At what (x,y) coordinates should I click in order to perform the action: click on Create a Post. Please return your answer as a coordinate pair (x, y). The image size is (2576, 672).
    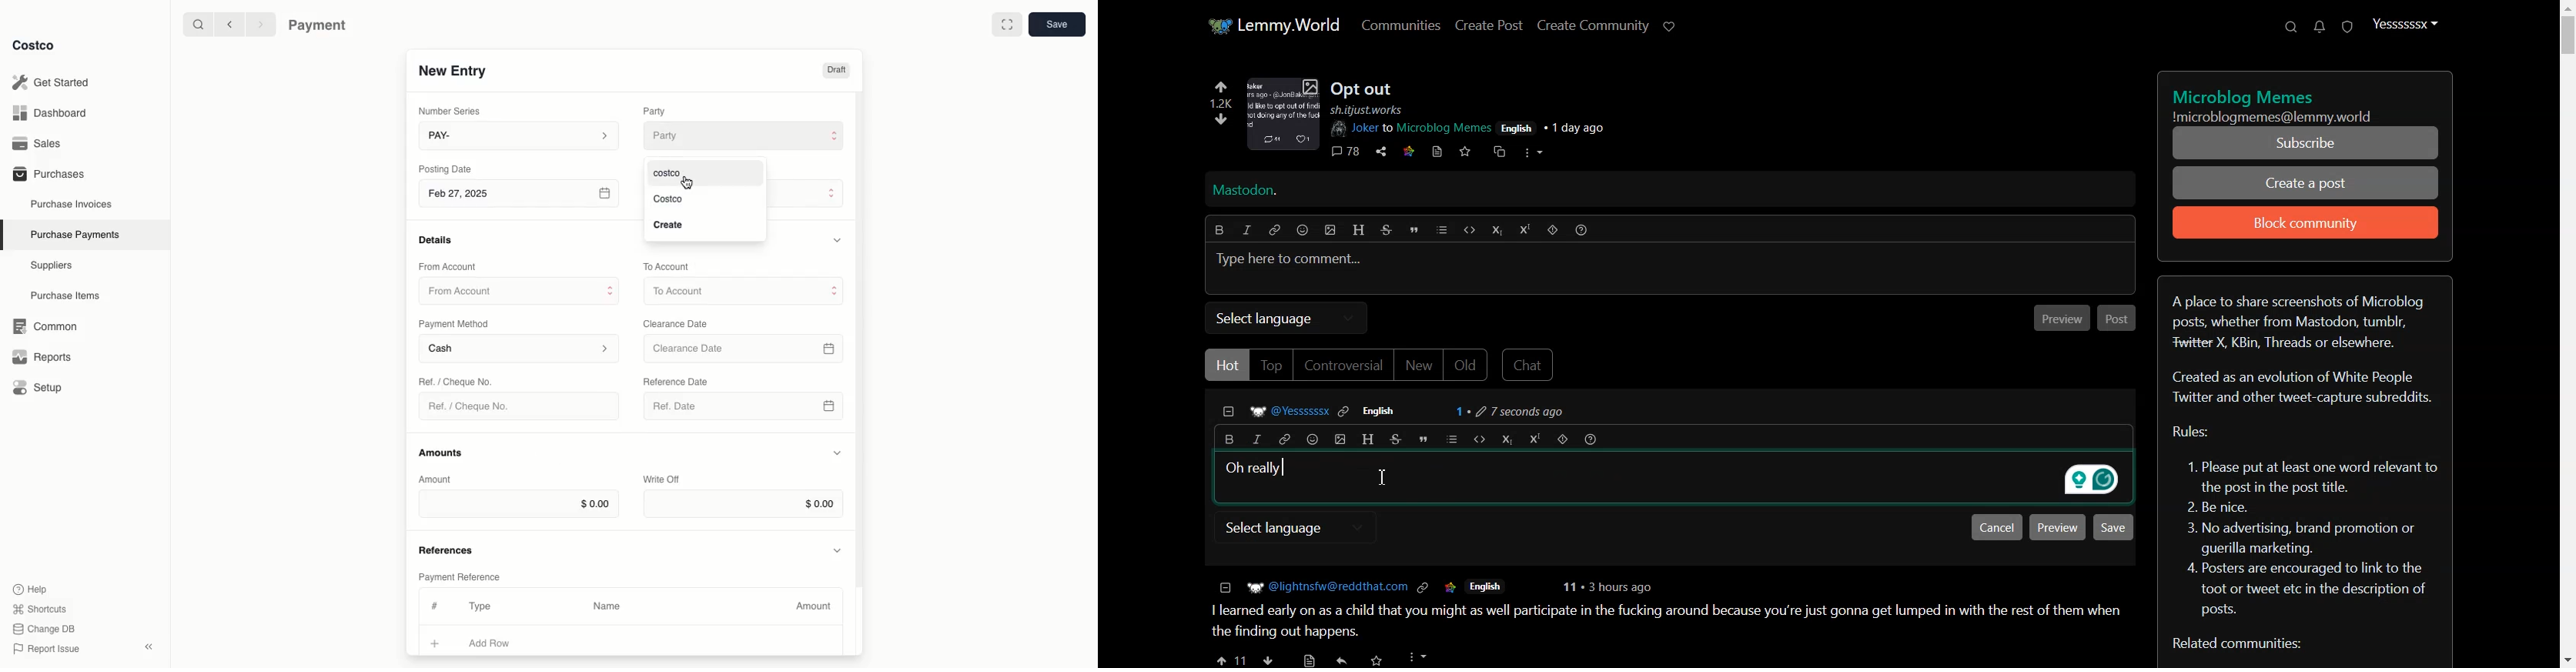
    Looking at the image, I should click on (2304, 183).